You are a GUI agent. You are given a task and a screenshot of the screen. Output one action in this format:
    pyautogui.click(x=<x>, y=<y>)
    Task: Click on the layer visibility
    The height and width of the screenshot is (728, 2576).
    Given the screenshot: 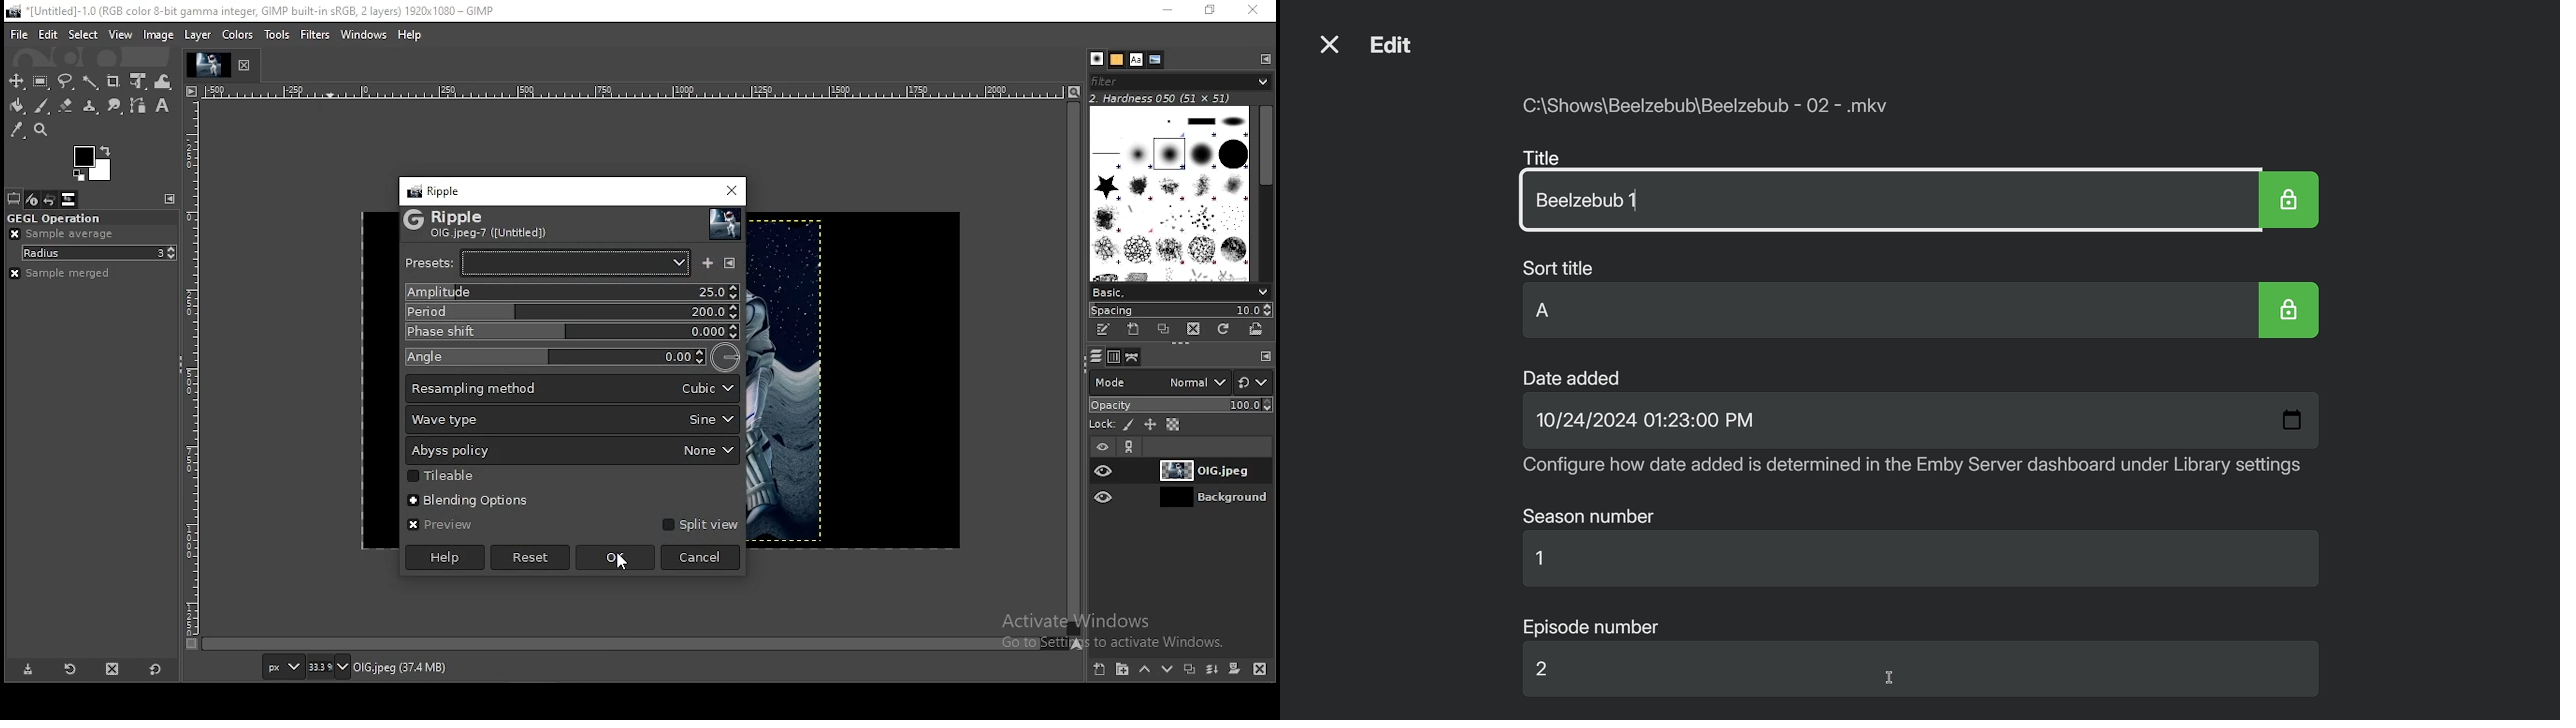 What is the action you would take?
    pyautogui.click(x=1106, y=470)
    